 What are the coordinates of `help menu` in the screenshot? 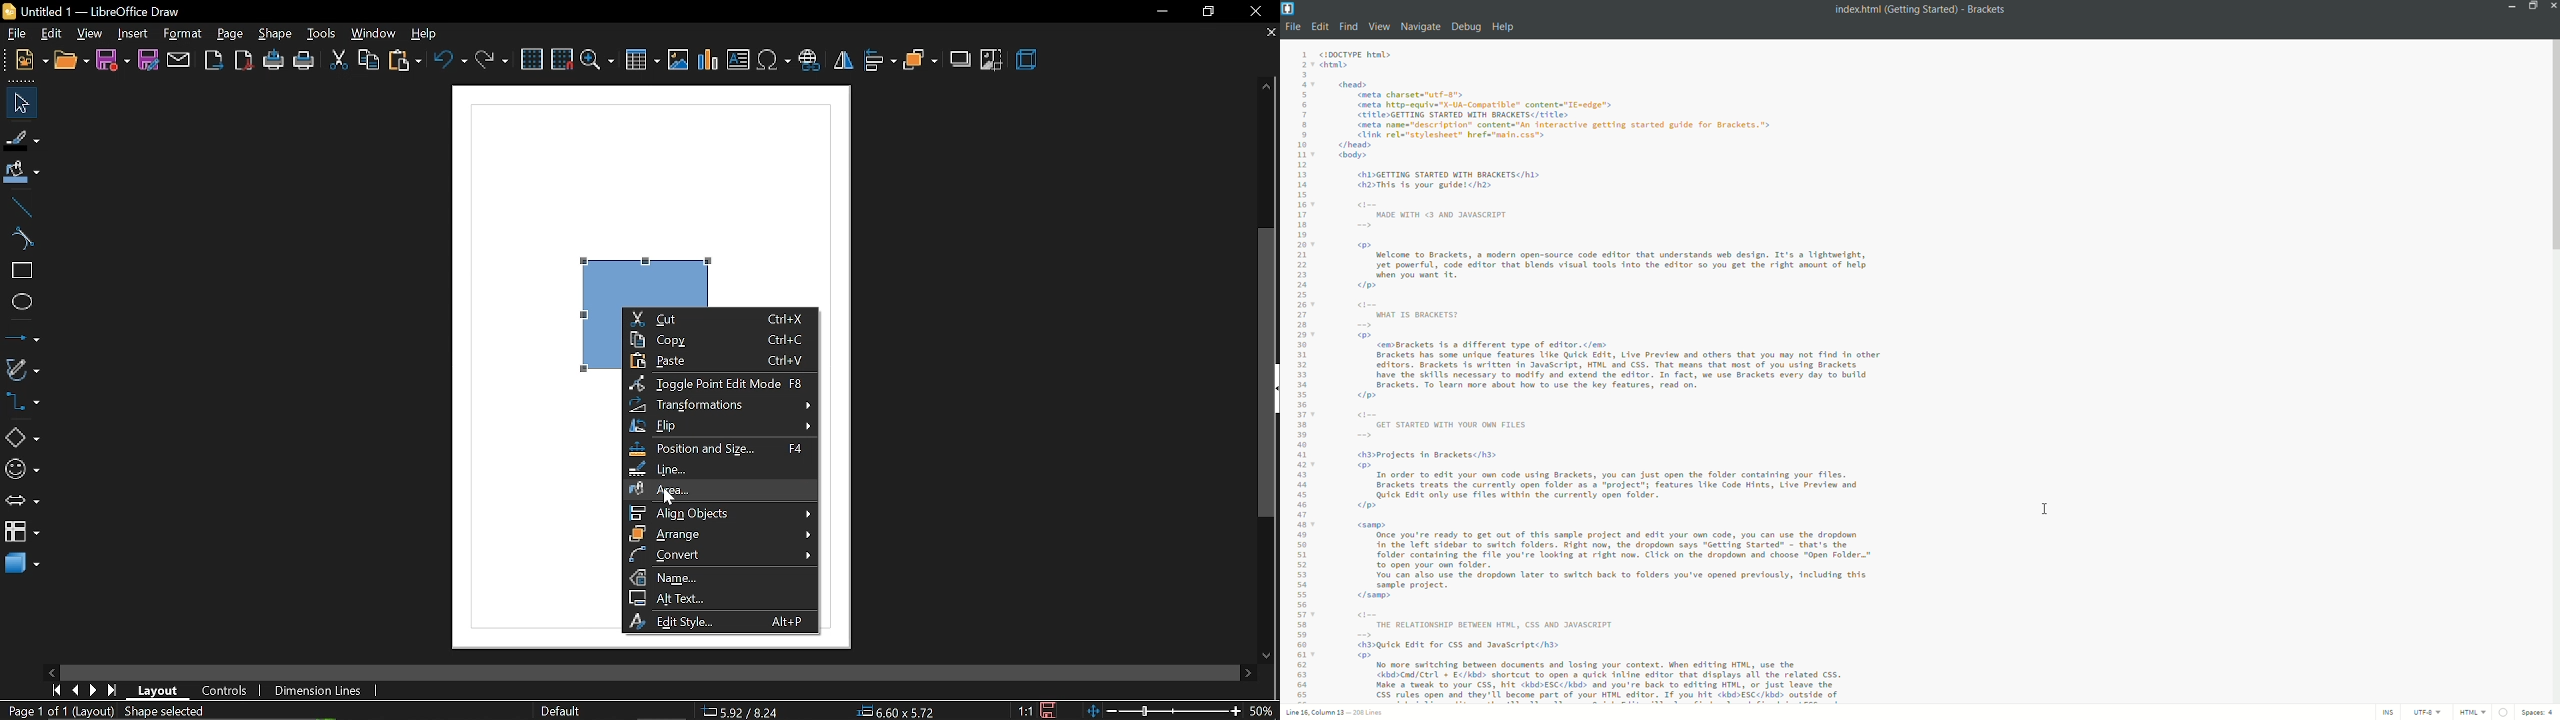 It's located at (1503, 28).